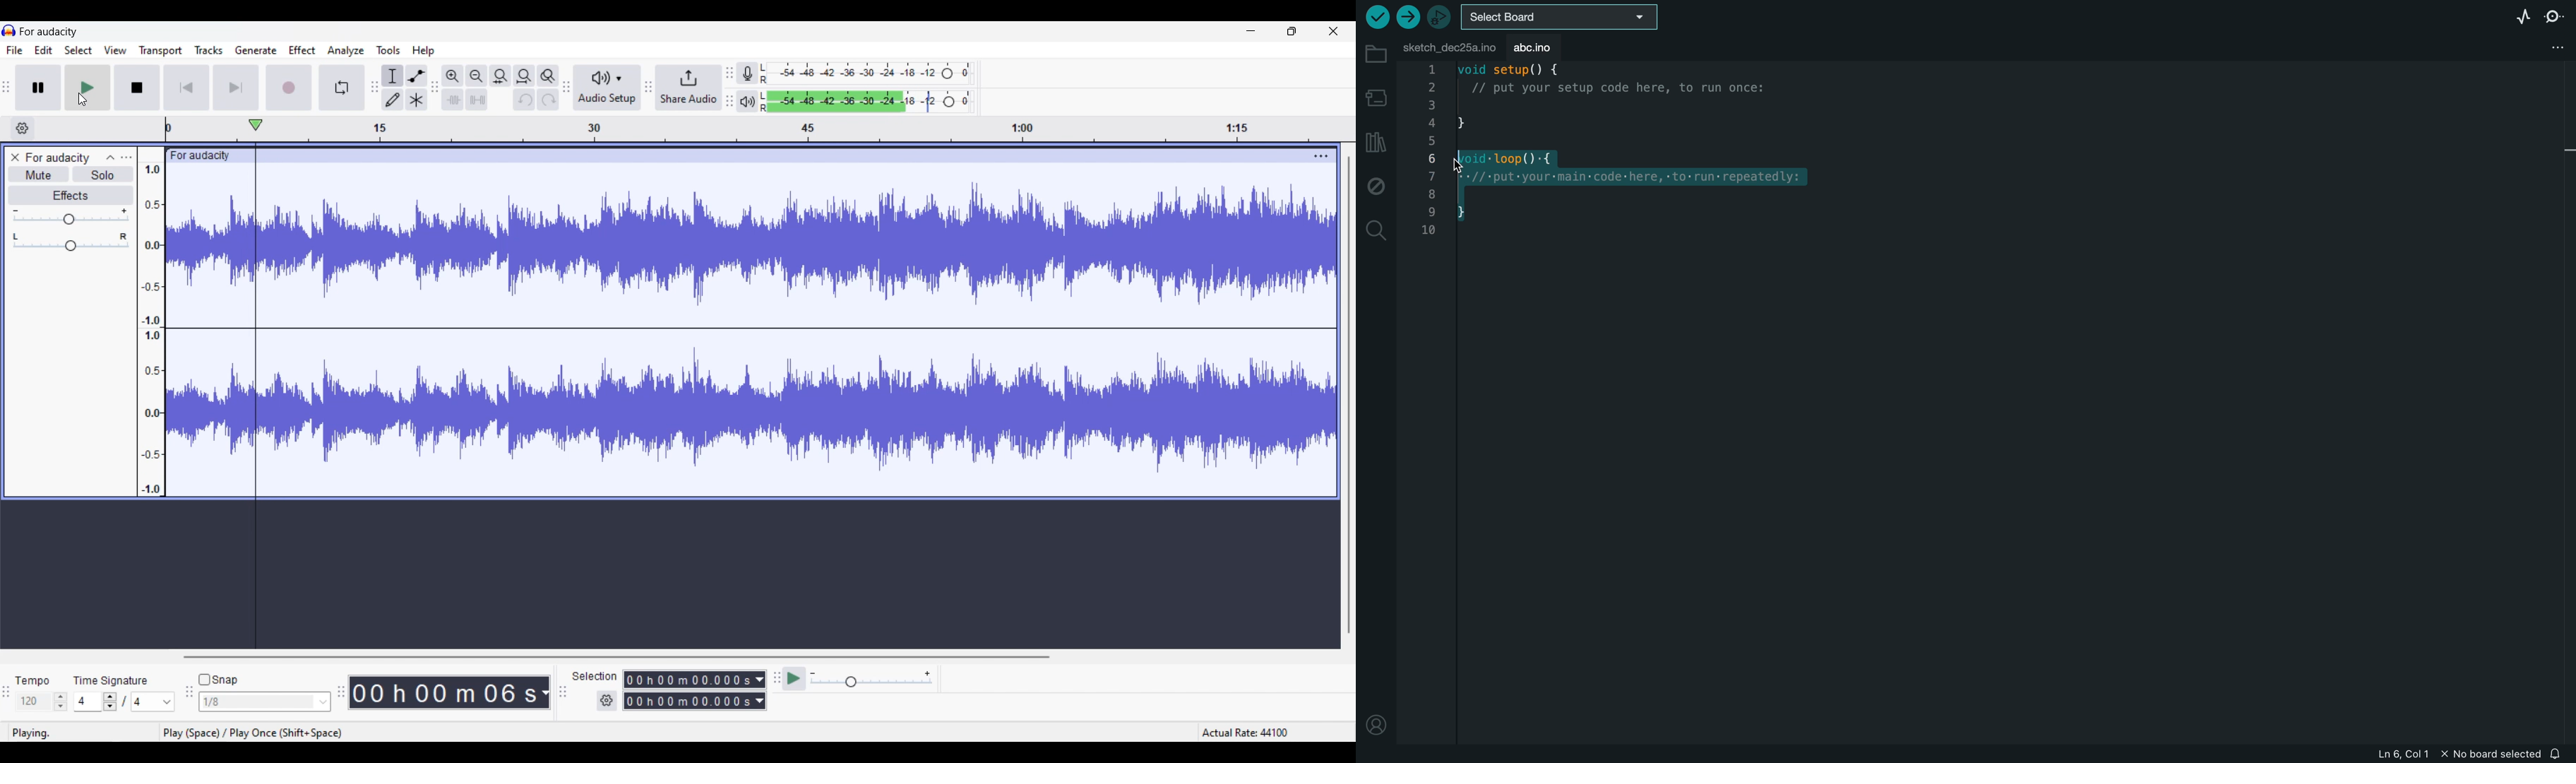 The width and height of the screenshot is (2576, 784). What do you see at coordinates (9, 30) in the screenshot?
I see `Software logo` at bounding box center [9, 30].